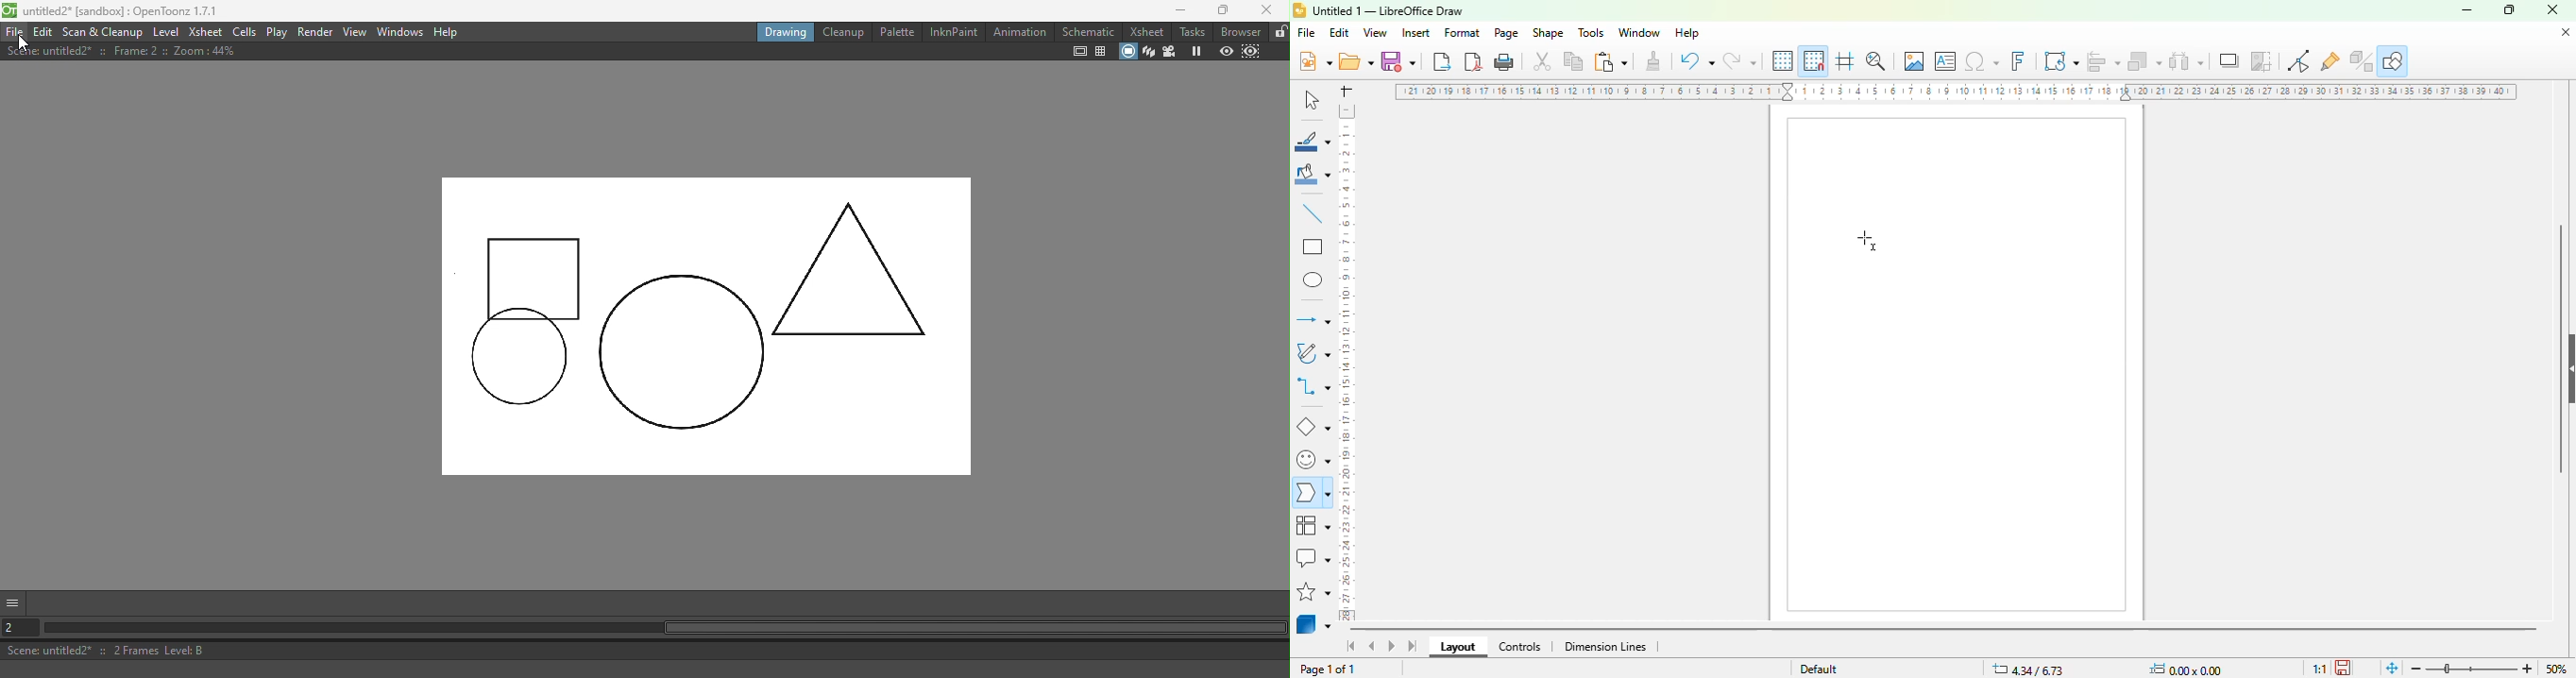  Describe the element at coordinates (24, 42) in the screenshot. I see `Cursor` at that location.